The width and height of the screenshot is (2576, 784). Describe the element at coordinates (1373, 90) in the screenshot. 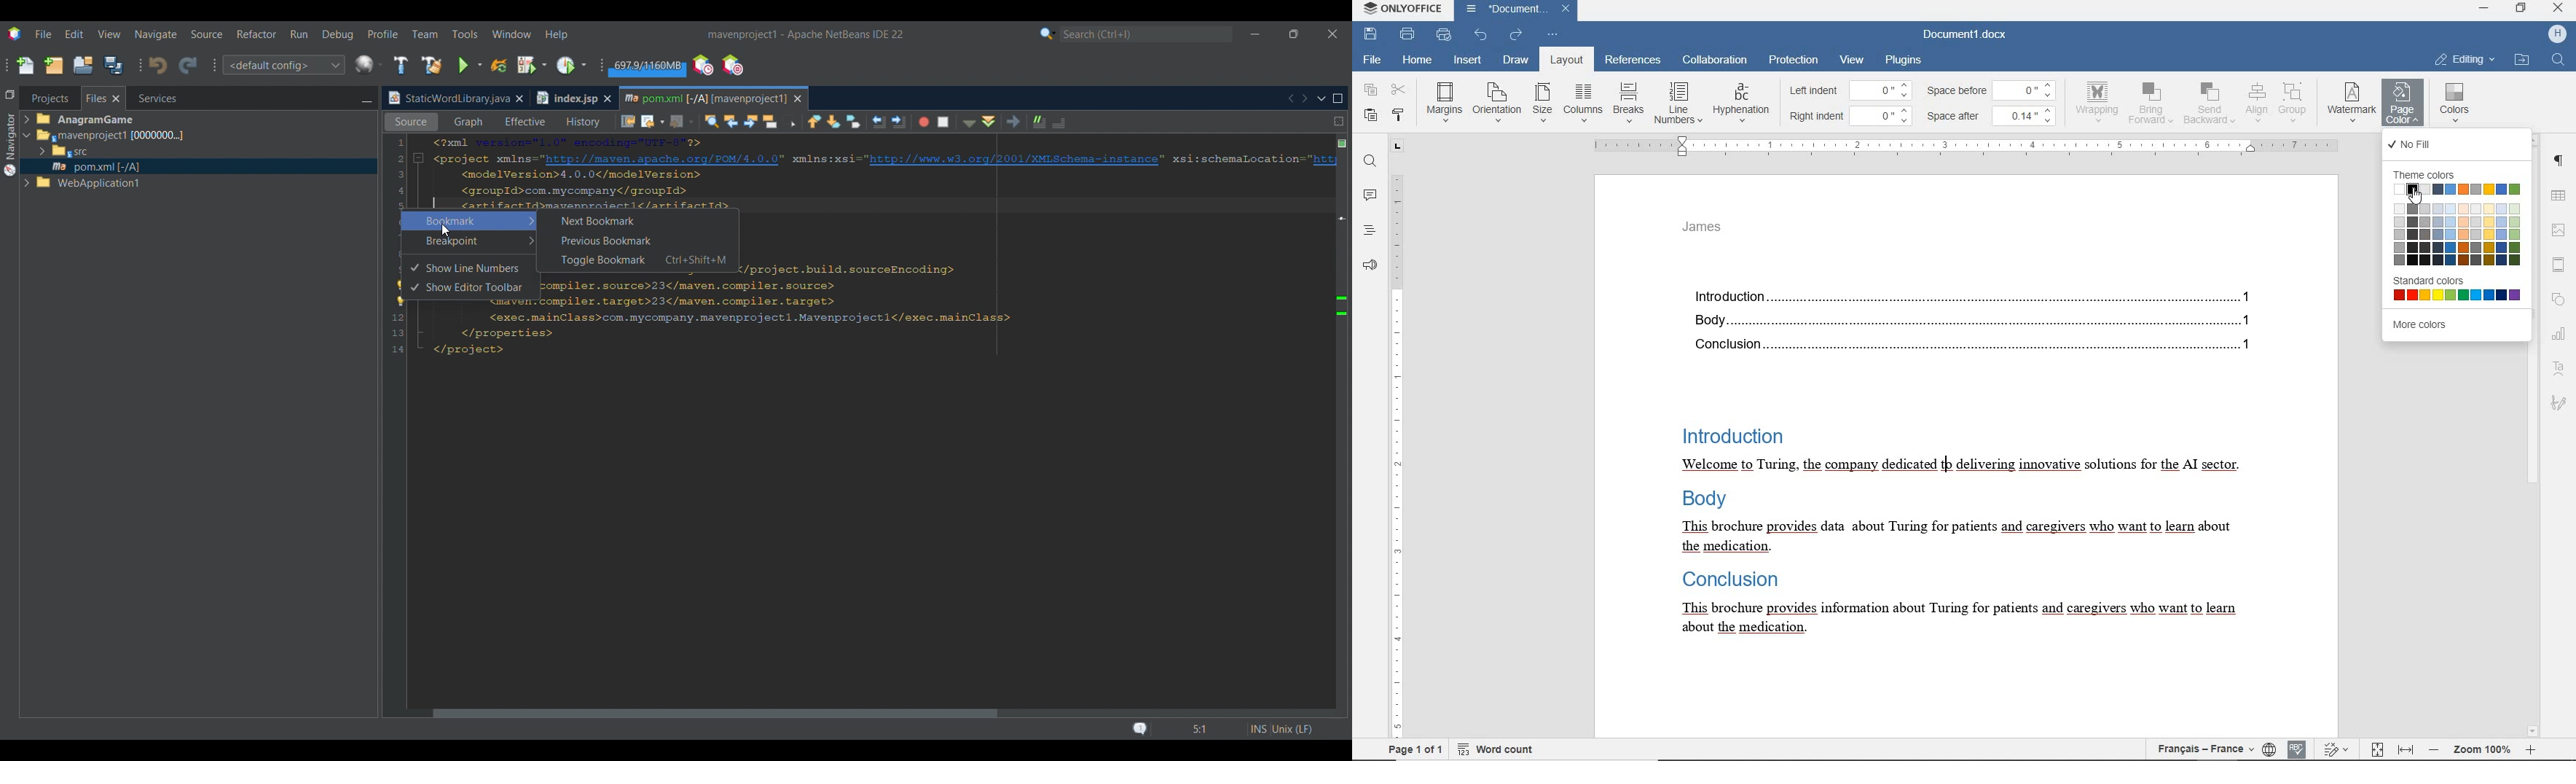

I see `copy` at that location.